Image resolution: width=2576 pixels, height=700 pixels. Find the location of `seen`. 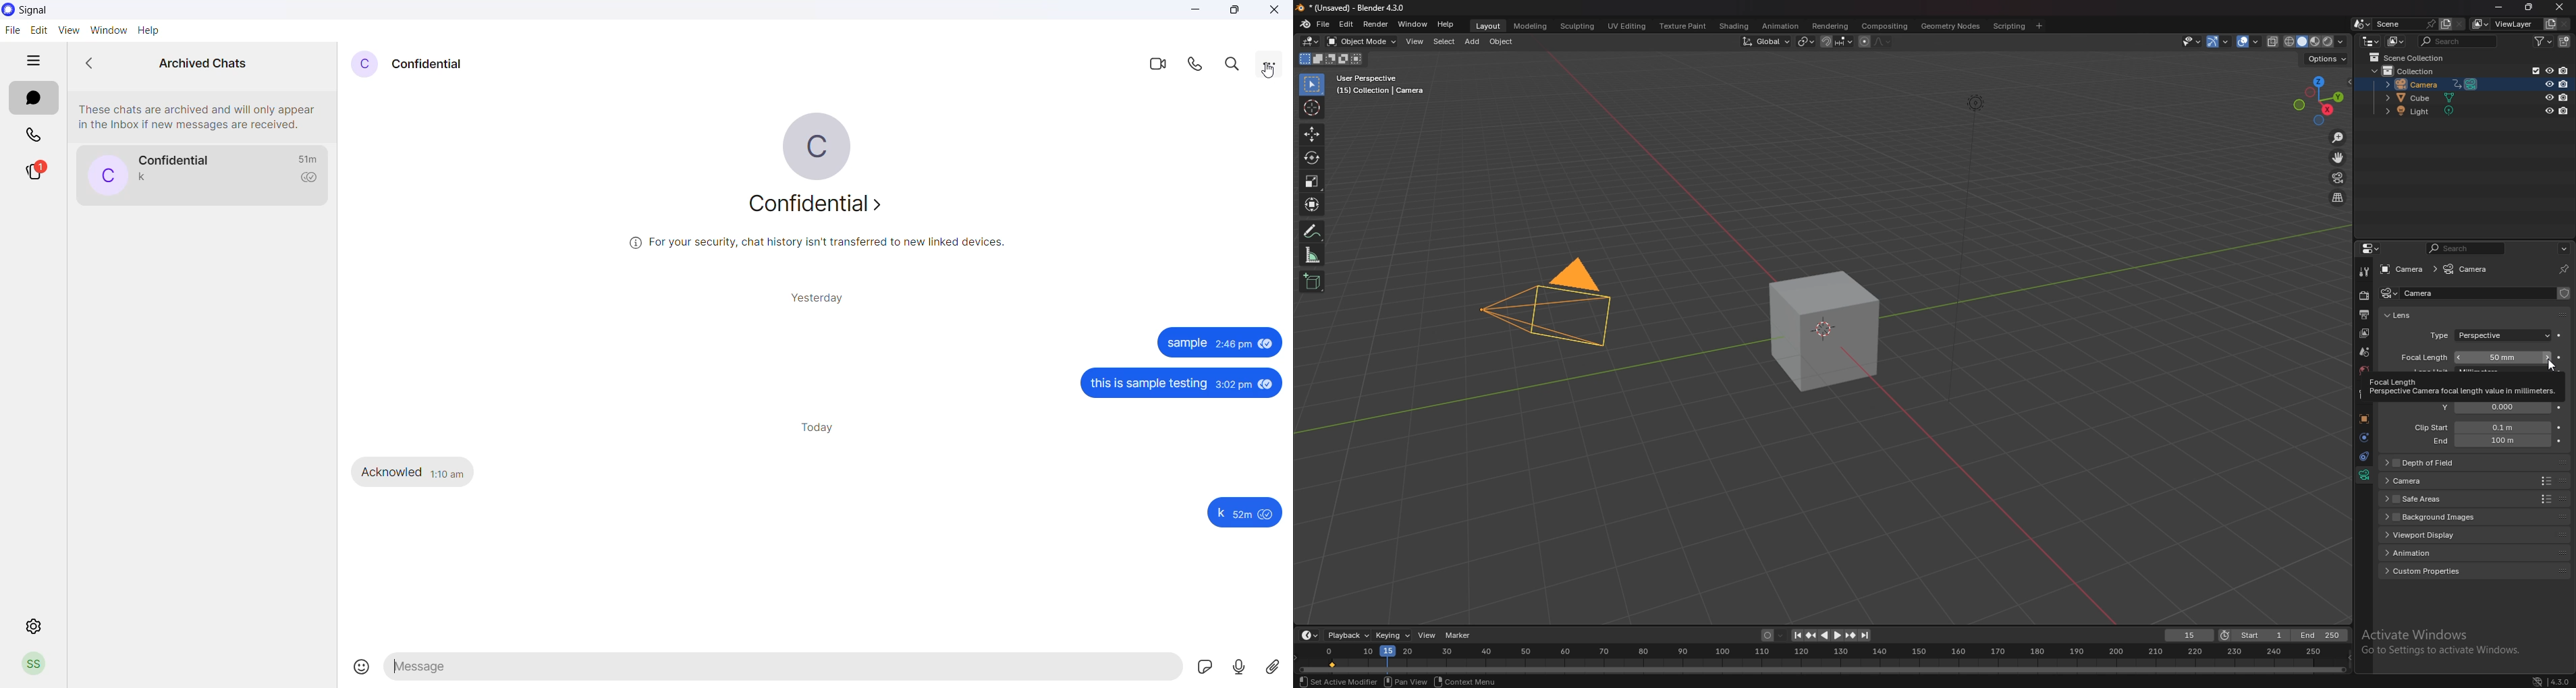

seen is located at coordinates (1268, 515).